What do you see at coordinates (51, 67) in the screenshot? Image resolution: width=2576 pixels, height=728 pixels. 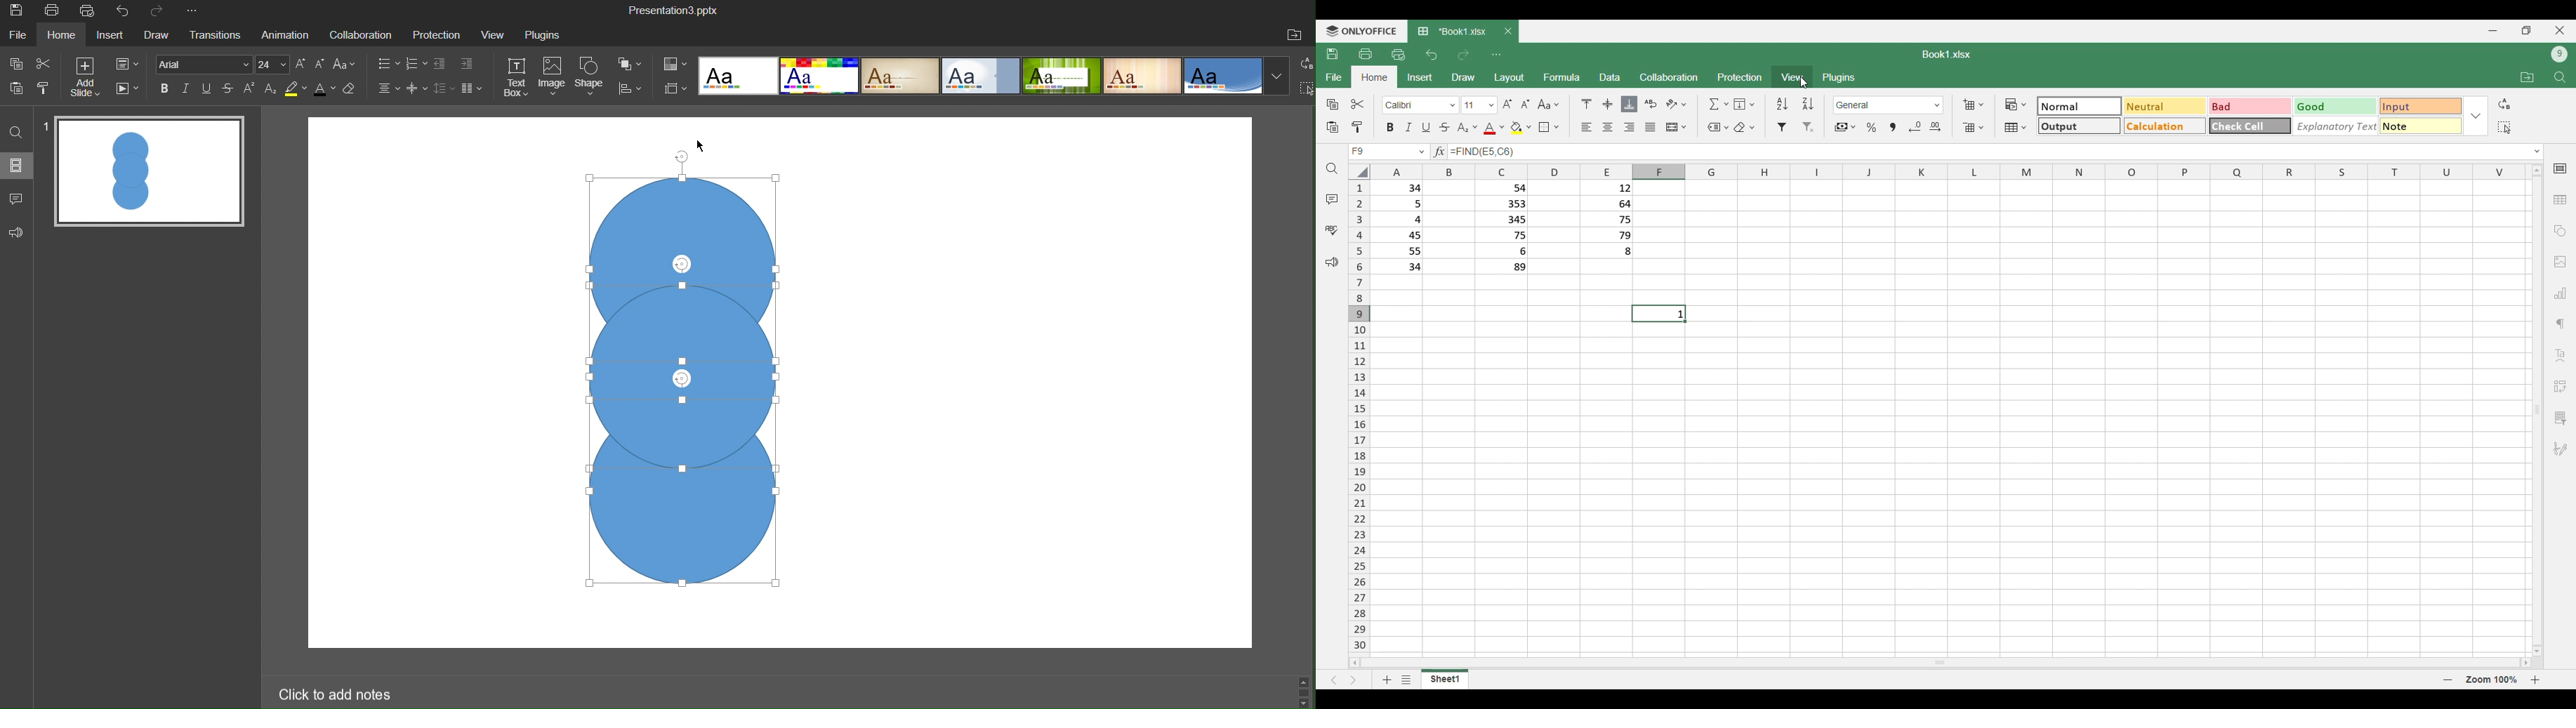 I see `Cut` at bounding box center [51, 67].